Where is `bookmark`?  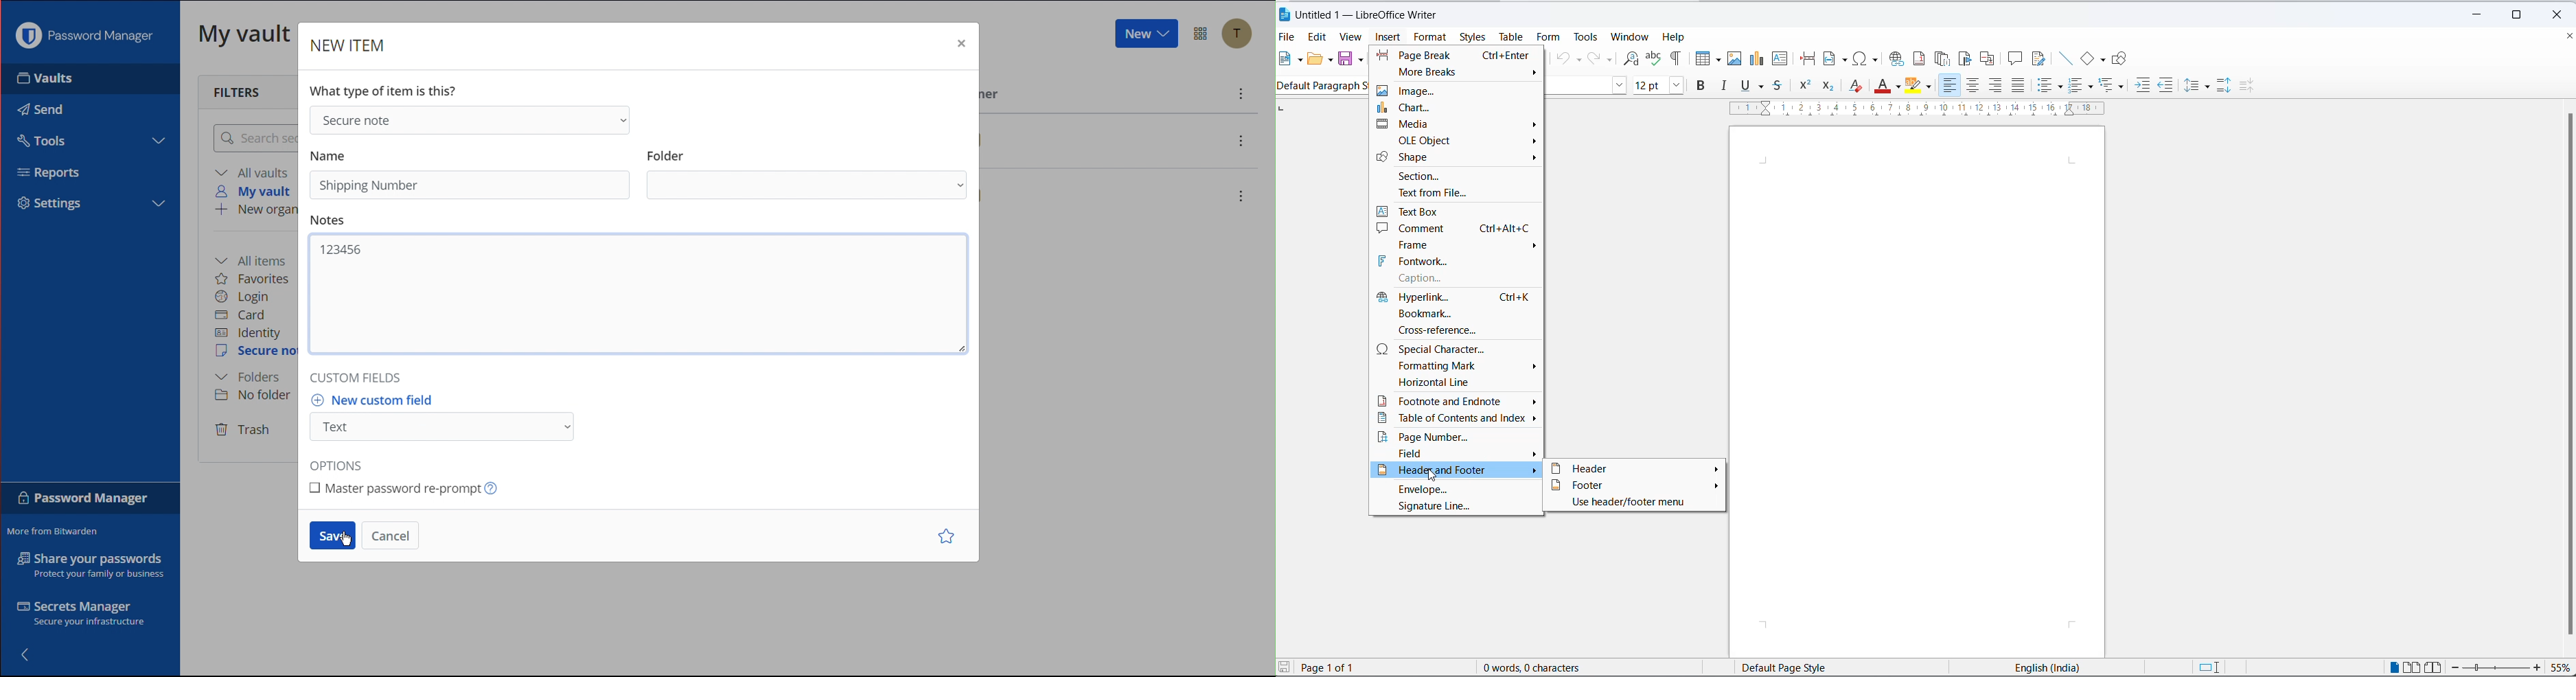 bookmark is located at coordinates (1458, 313).